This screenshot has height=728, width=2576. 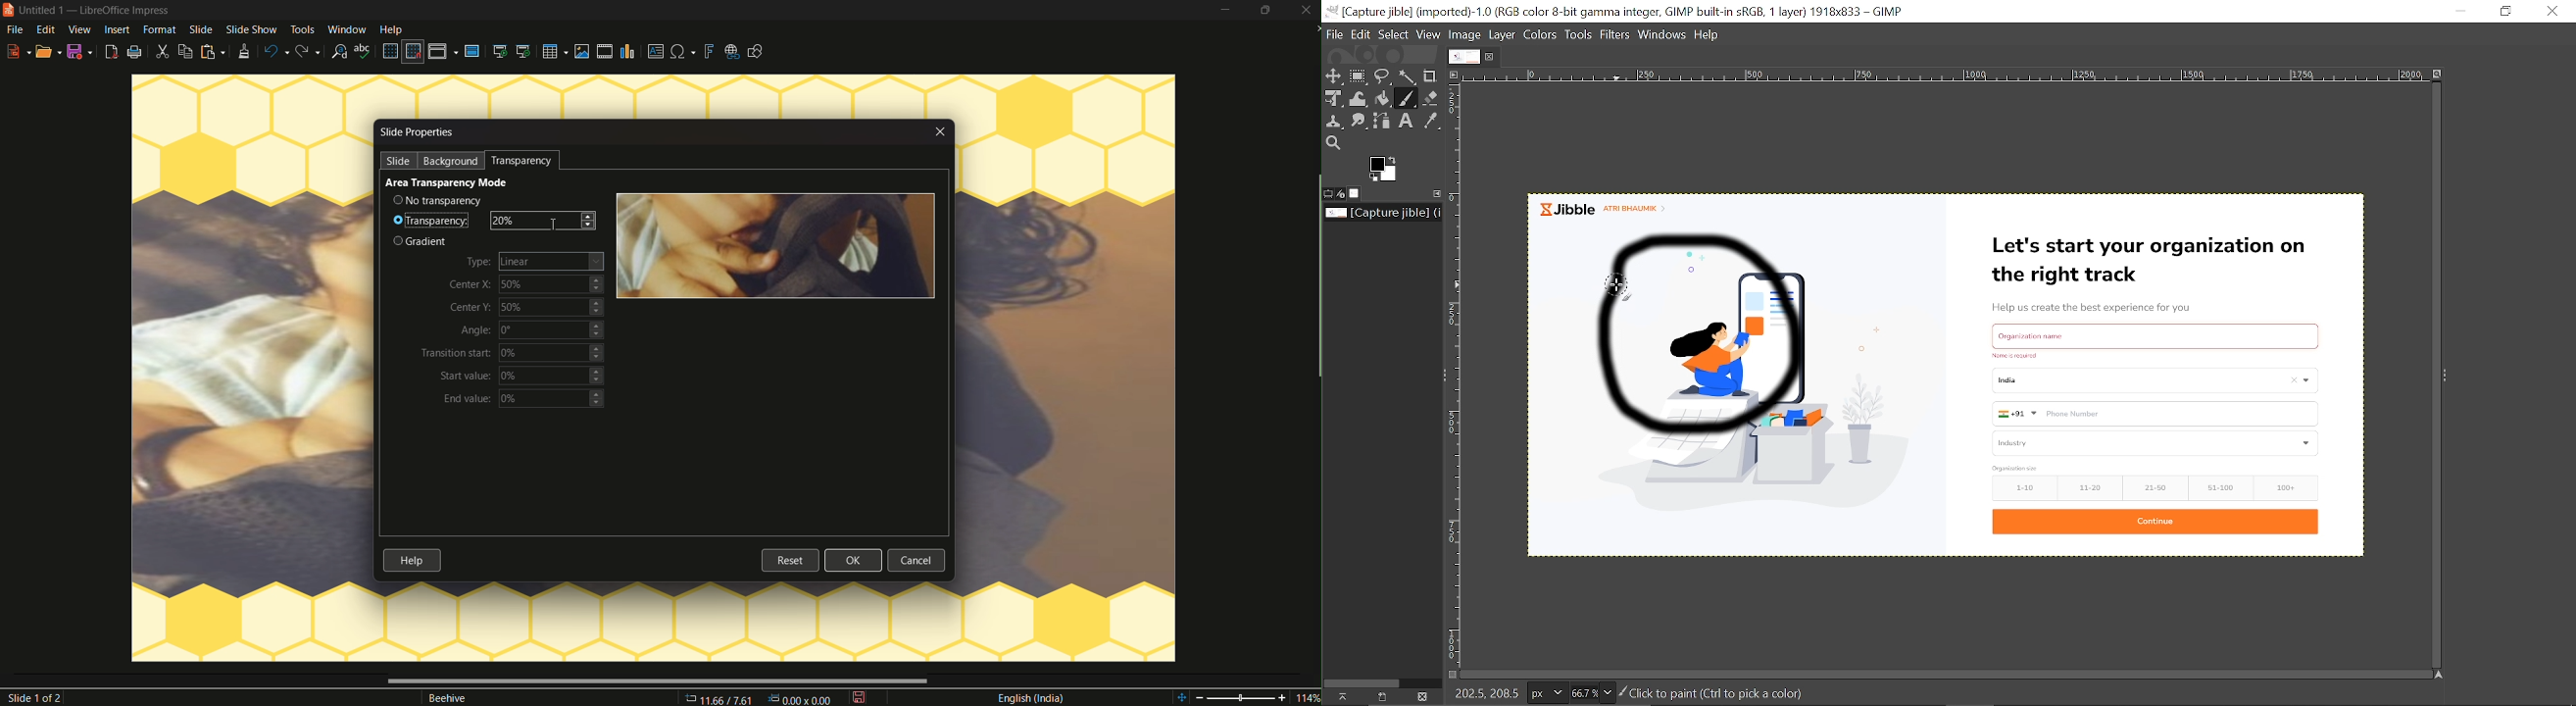 What do you see at coordinates (1948, 76) in the screenshot?
I see `Scale` at bounding box center [1948, 76].